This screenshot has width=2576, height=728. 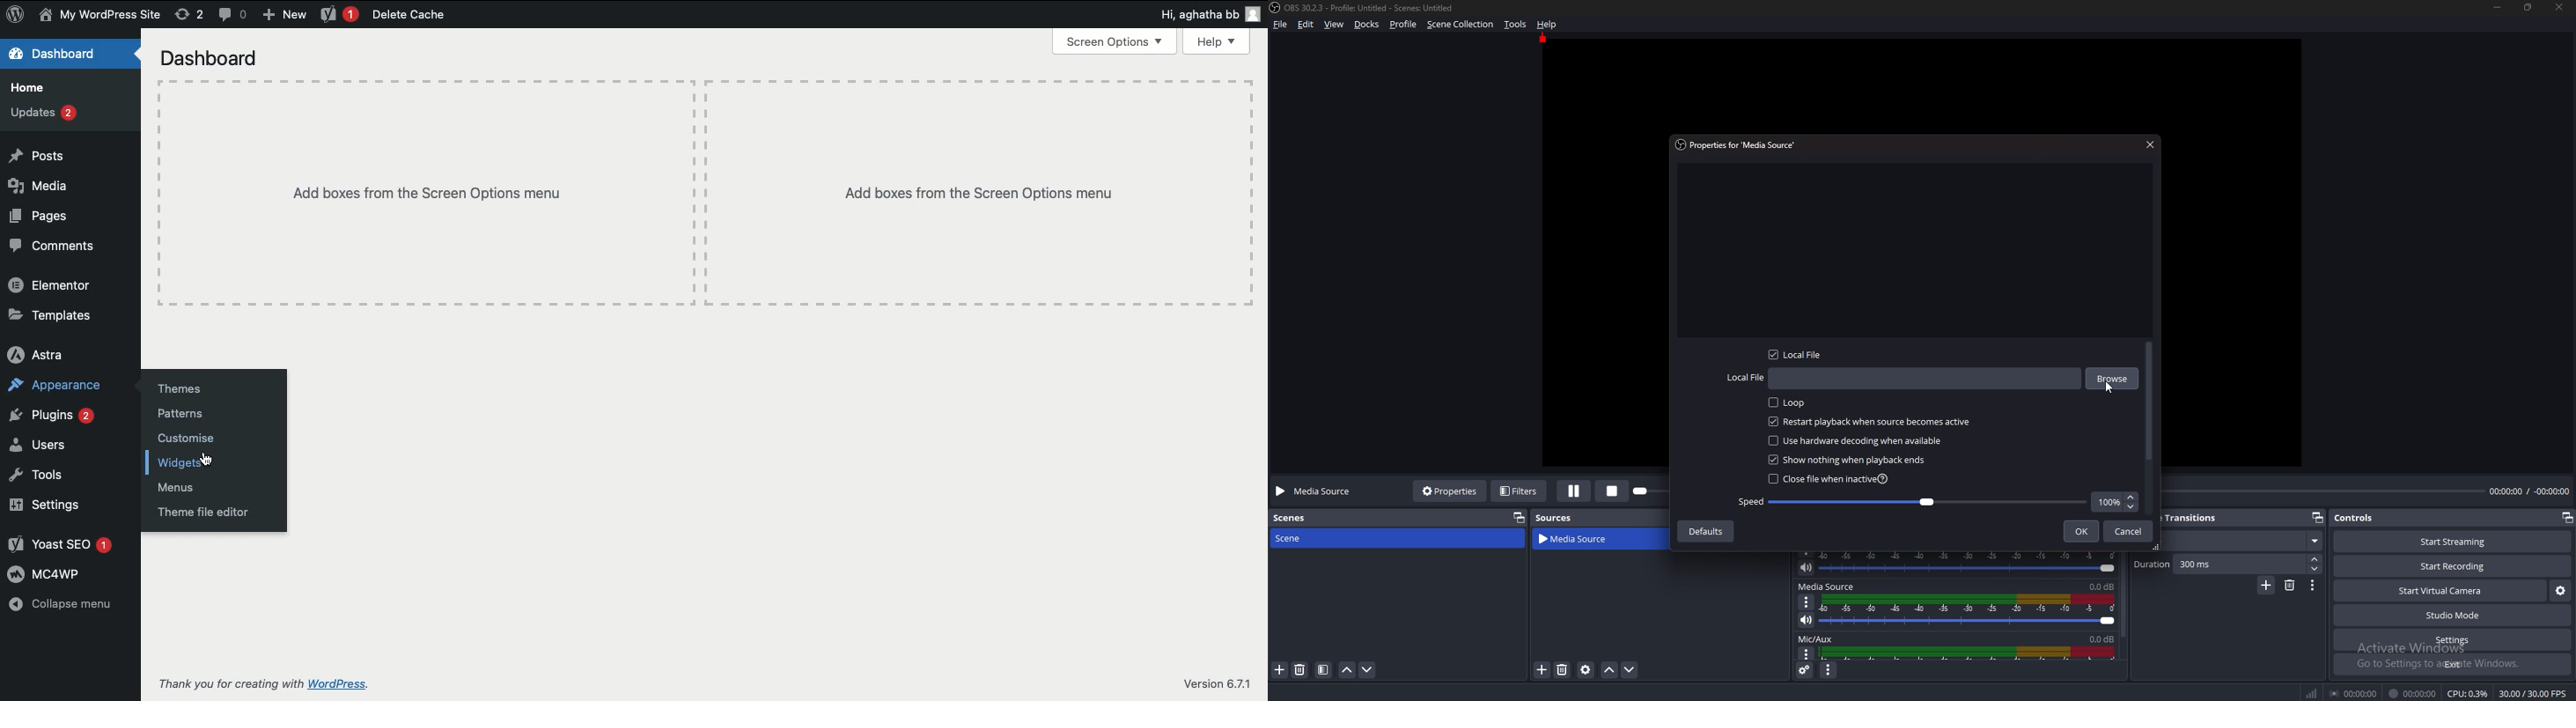 I want to click on Screen Options v, so click(x=1113, y=43).